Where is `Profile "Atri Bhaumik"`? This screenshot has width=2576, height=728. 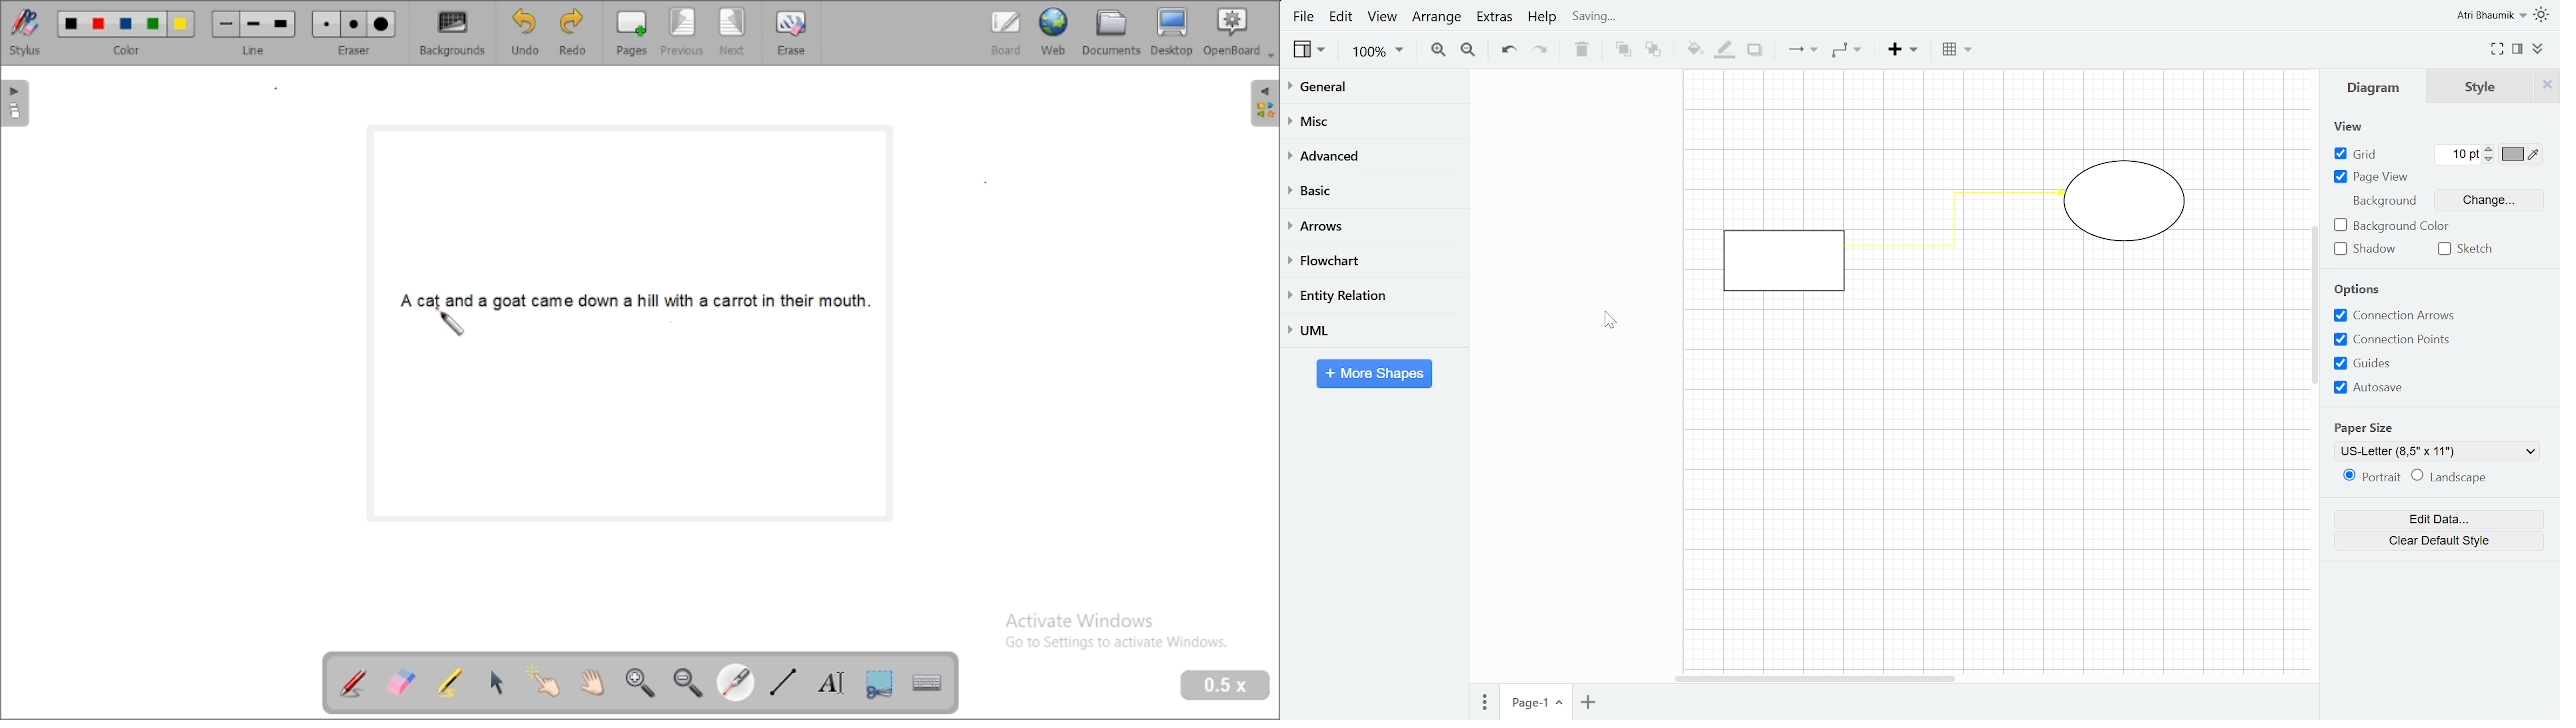
Profile "Atri Bhaumik" is located at coordinates (2492, 15).